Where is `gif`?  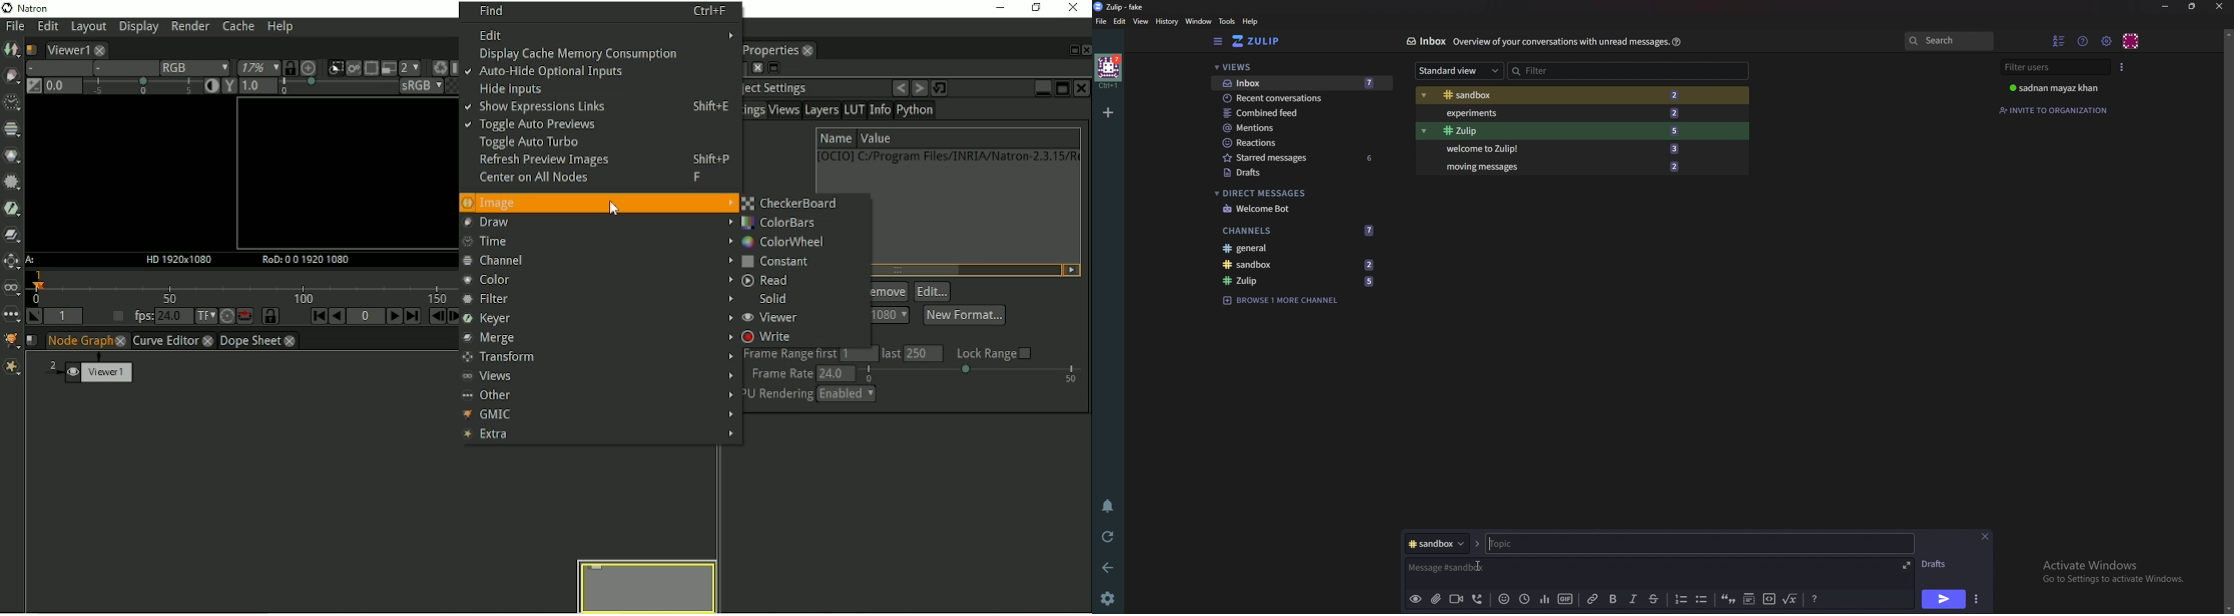
gif is located at coordinates (1566, 599).